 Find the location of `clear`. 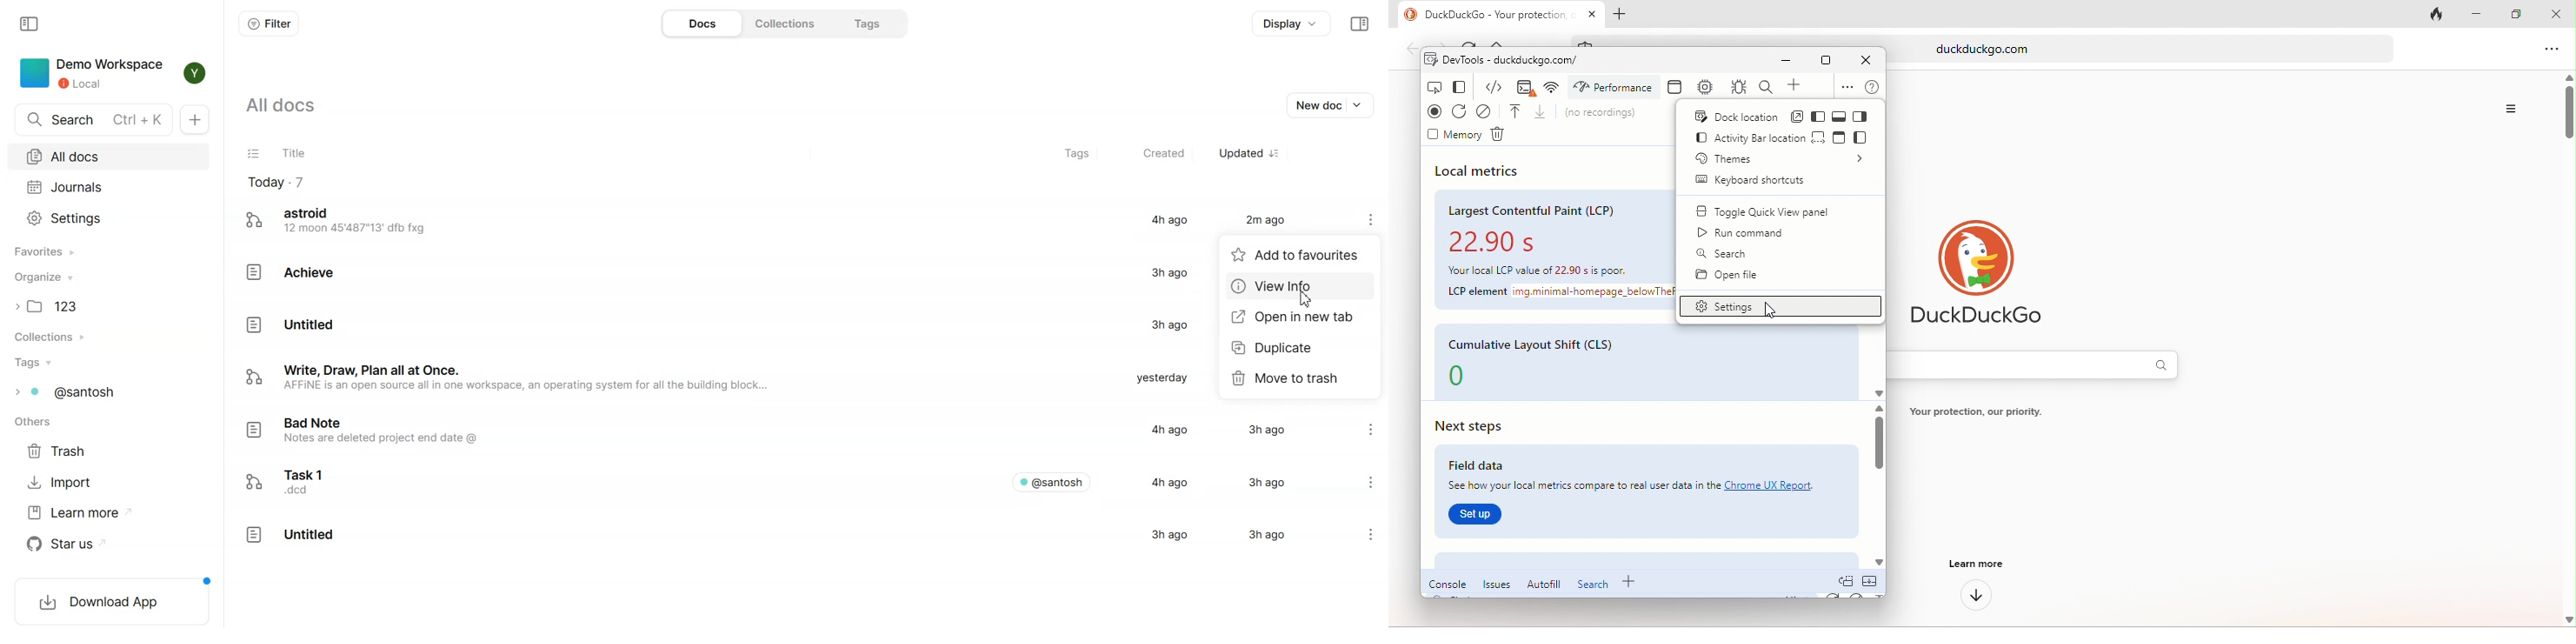

clear is located at coordinates (1487, 111).